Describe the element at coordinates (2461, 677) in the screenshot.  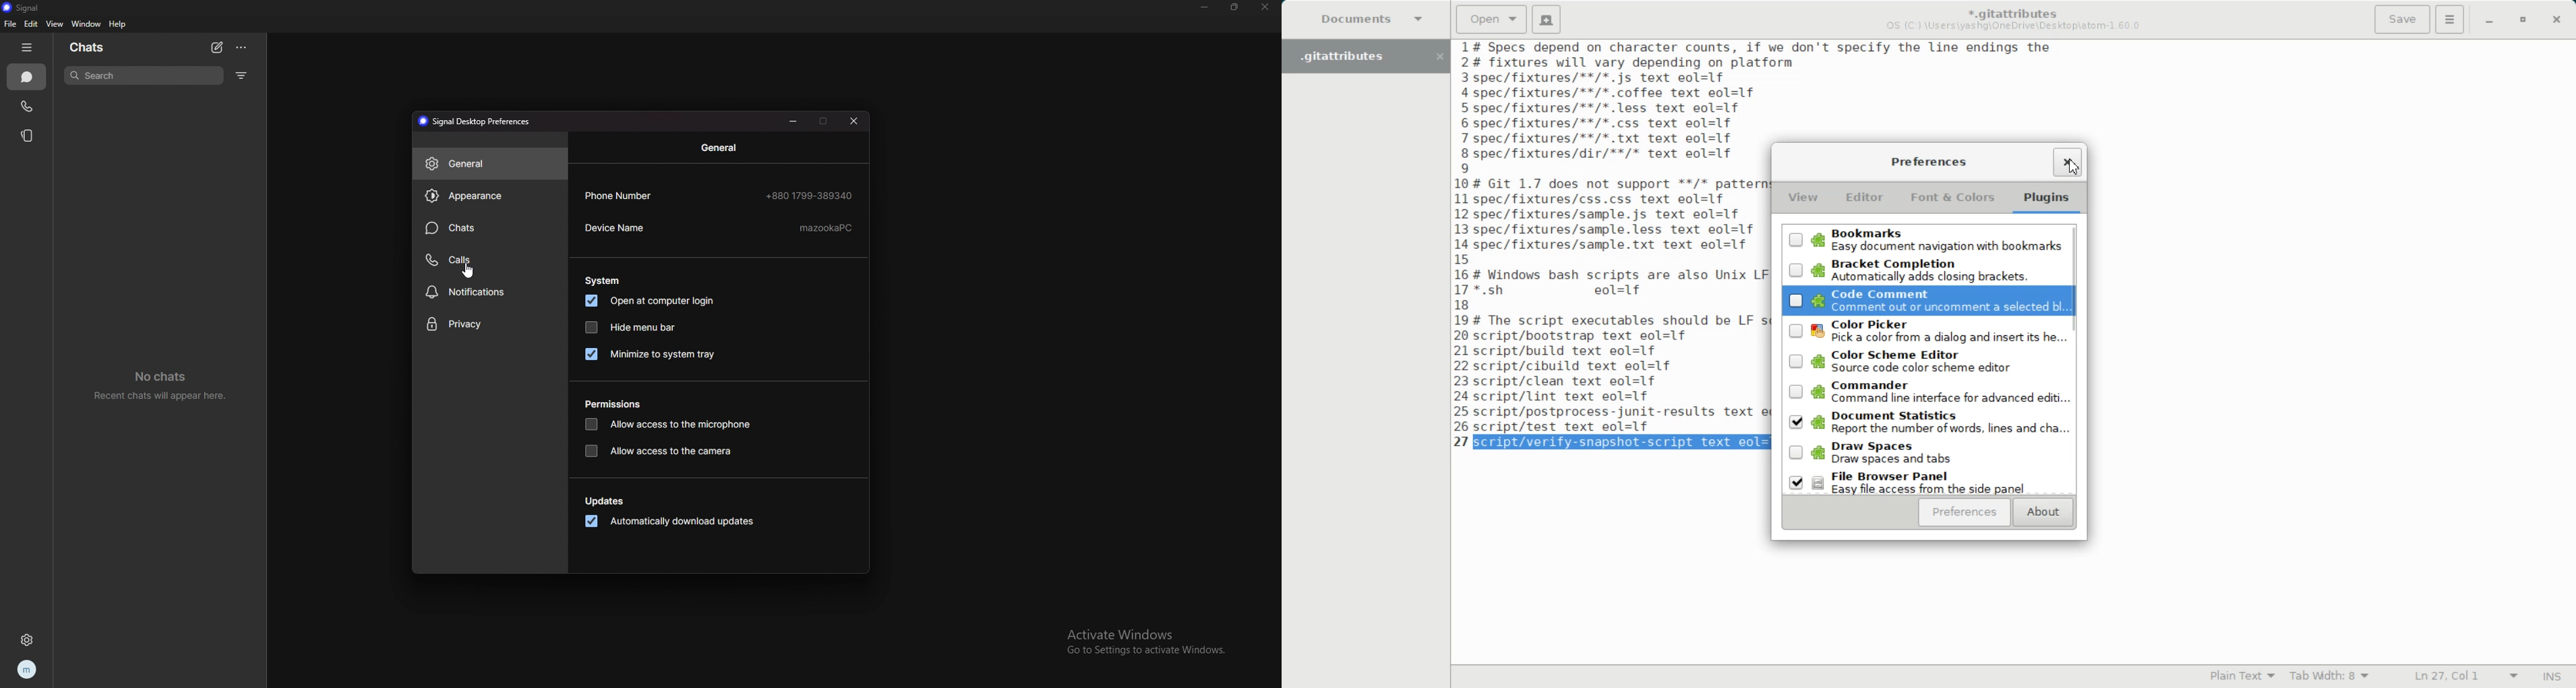
I see `Ln 27, Col 42` at that location.